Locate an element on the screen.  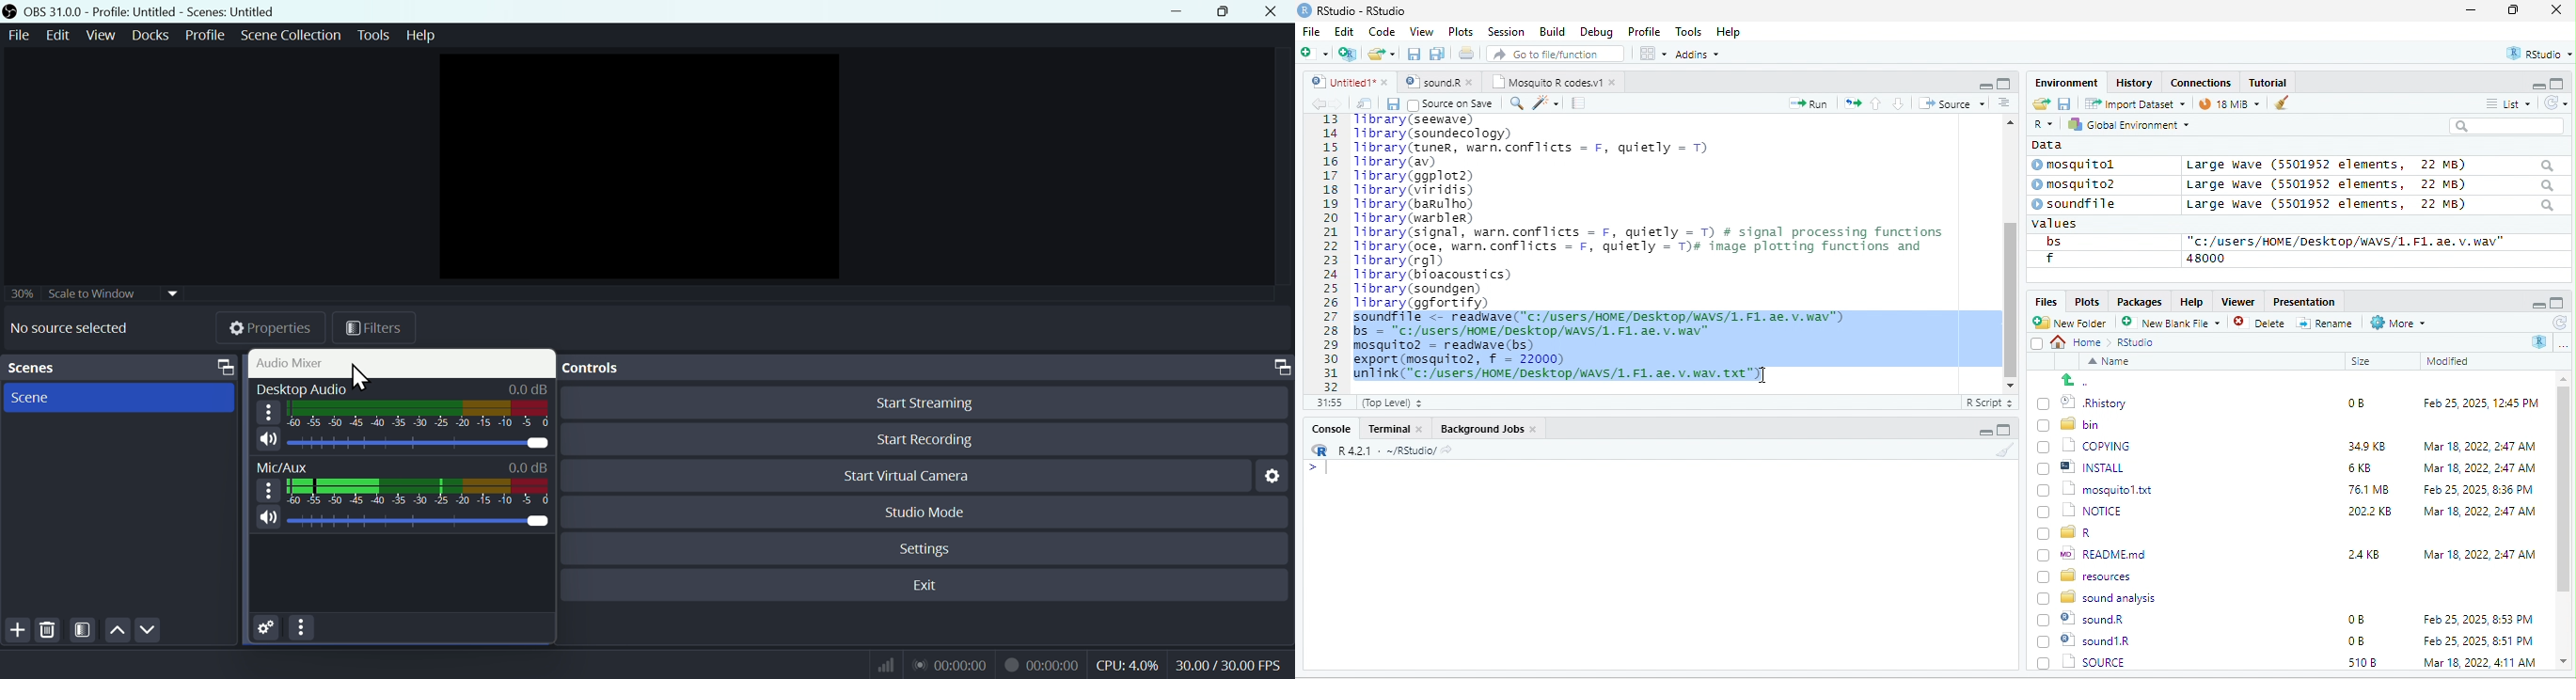
rstudio is located at coordinates (2536, 55).